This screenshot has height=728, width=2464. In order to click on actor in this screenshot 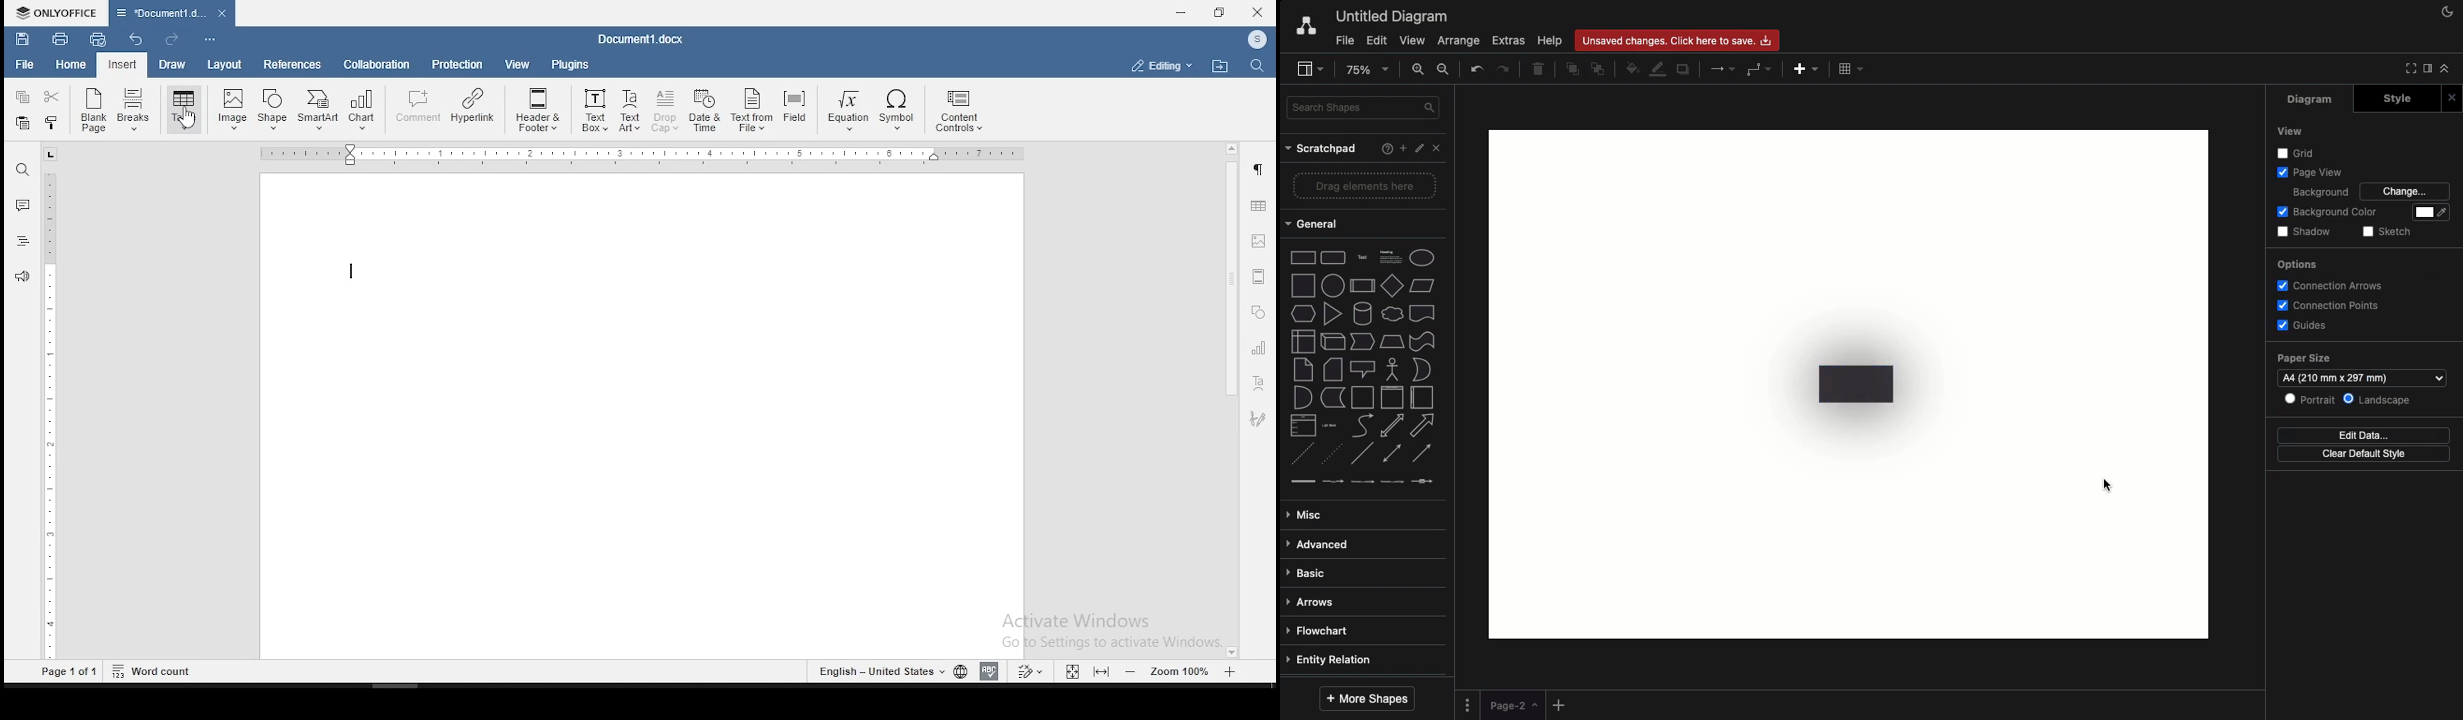, I will do `click(1394, 369)`.